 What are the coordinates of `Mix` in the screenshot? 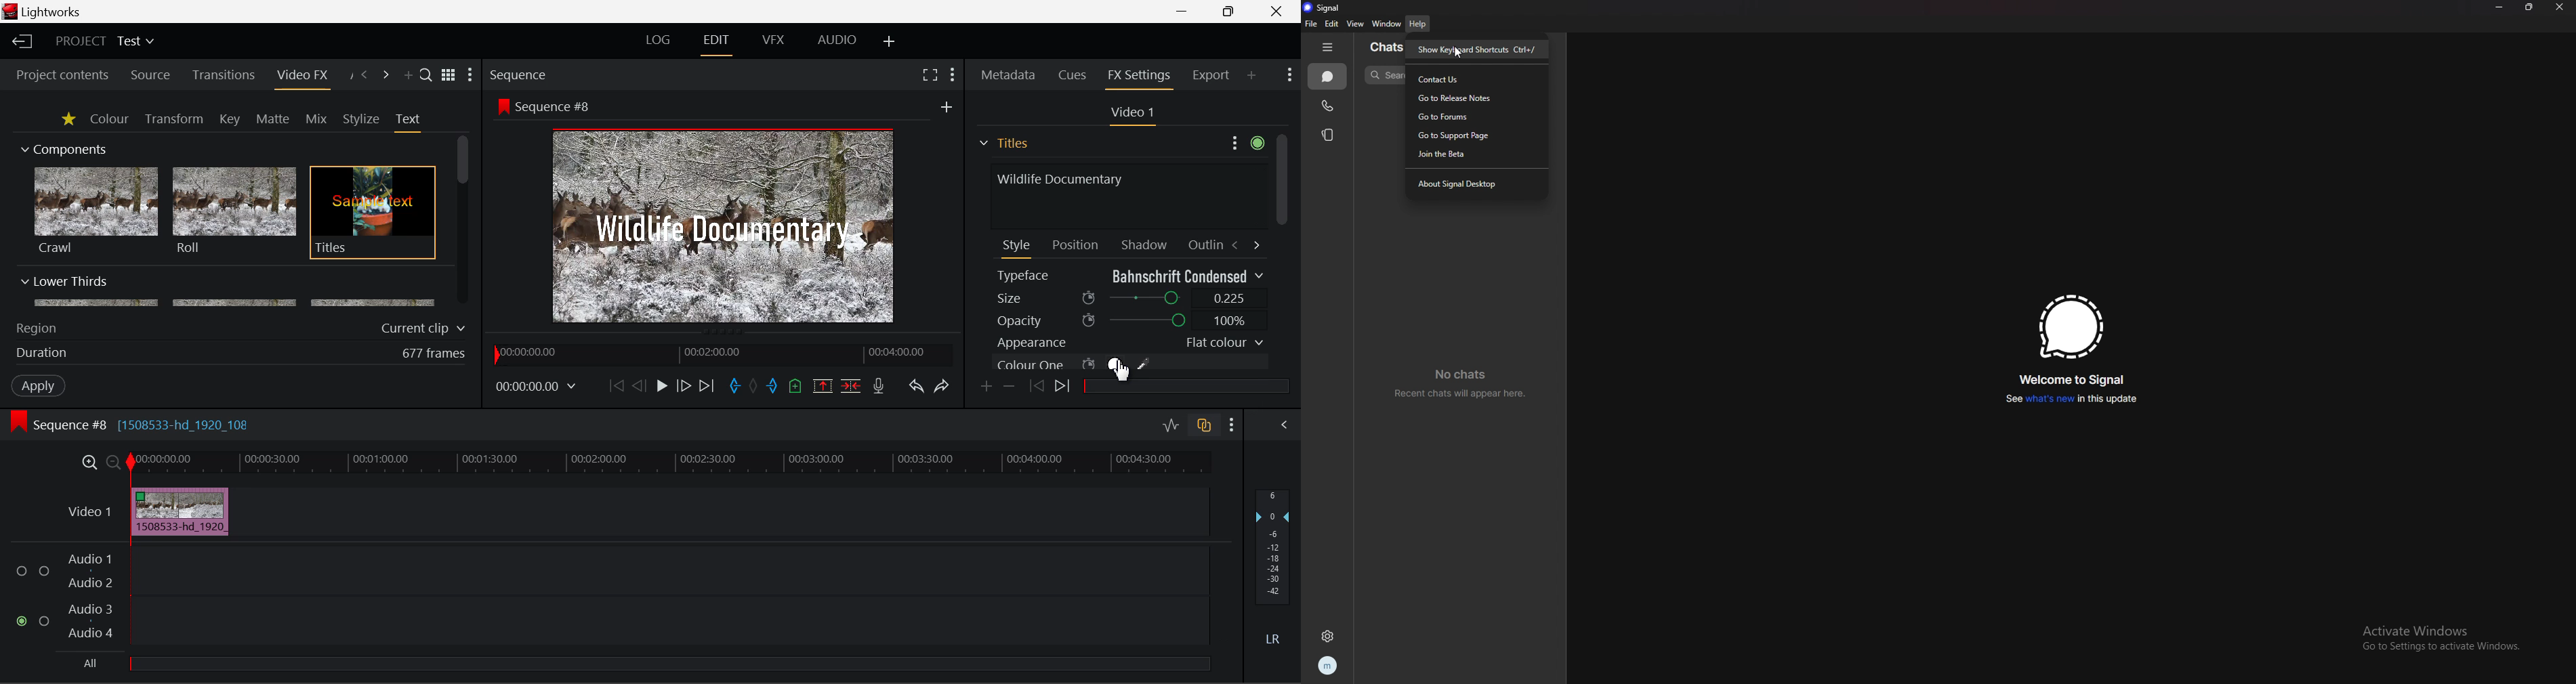 It's located at (316, 120).